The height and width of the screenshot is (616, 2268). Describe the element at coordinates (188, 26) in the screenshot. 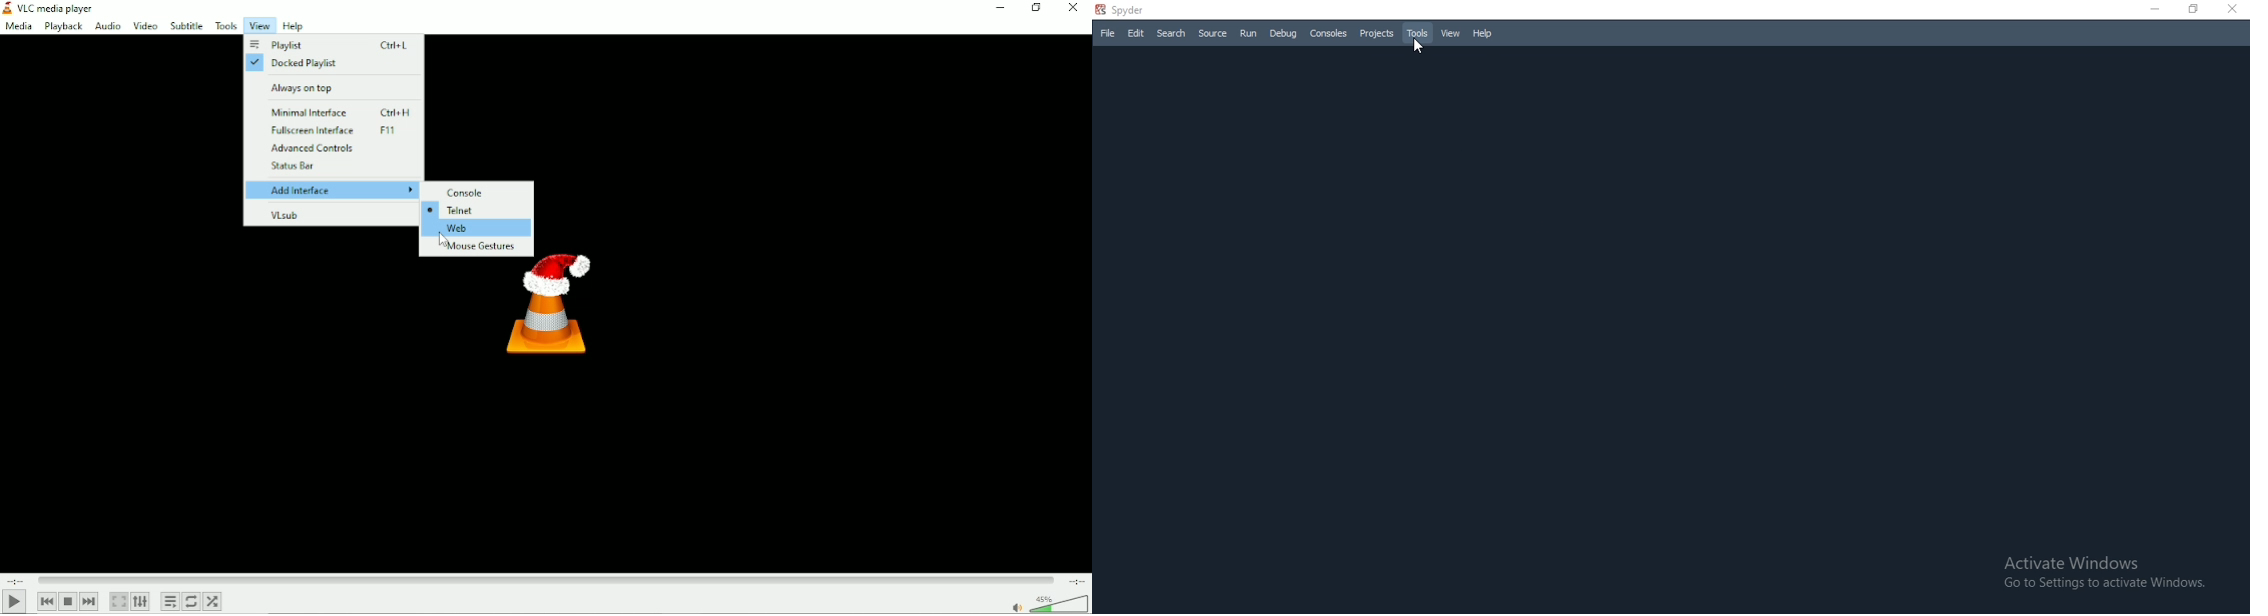

I see `Subtitle` at that location.